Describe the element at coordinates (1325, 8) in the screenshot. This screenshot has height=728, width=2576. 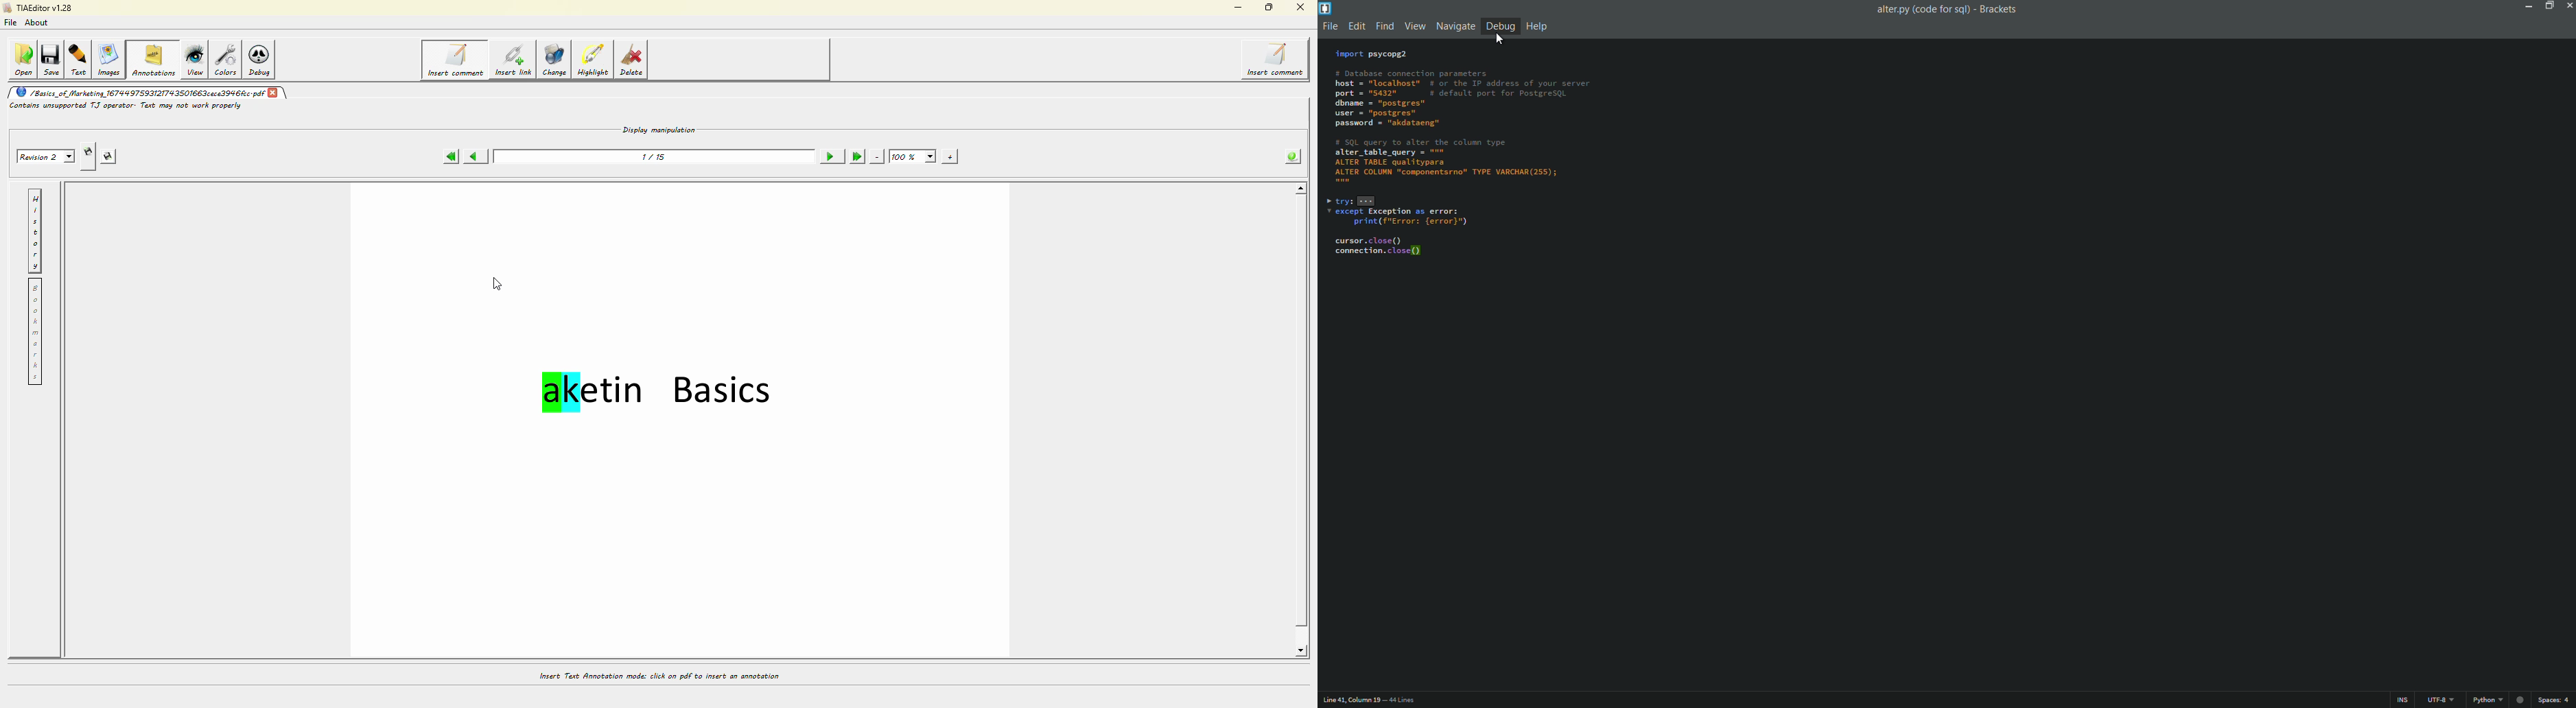
I see `app icon` at that location.